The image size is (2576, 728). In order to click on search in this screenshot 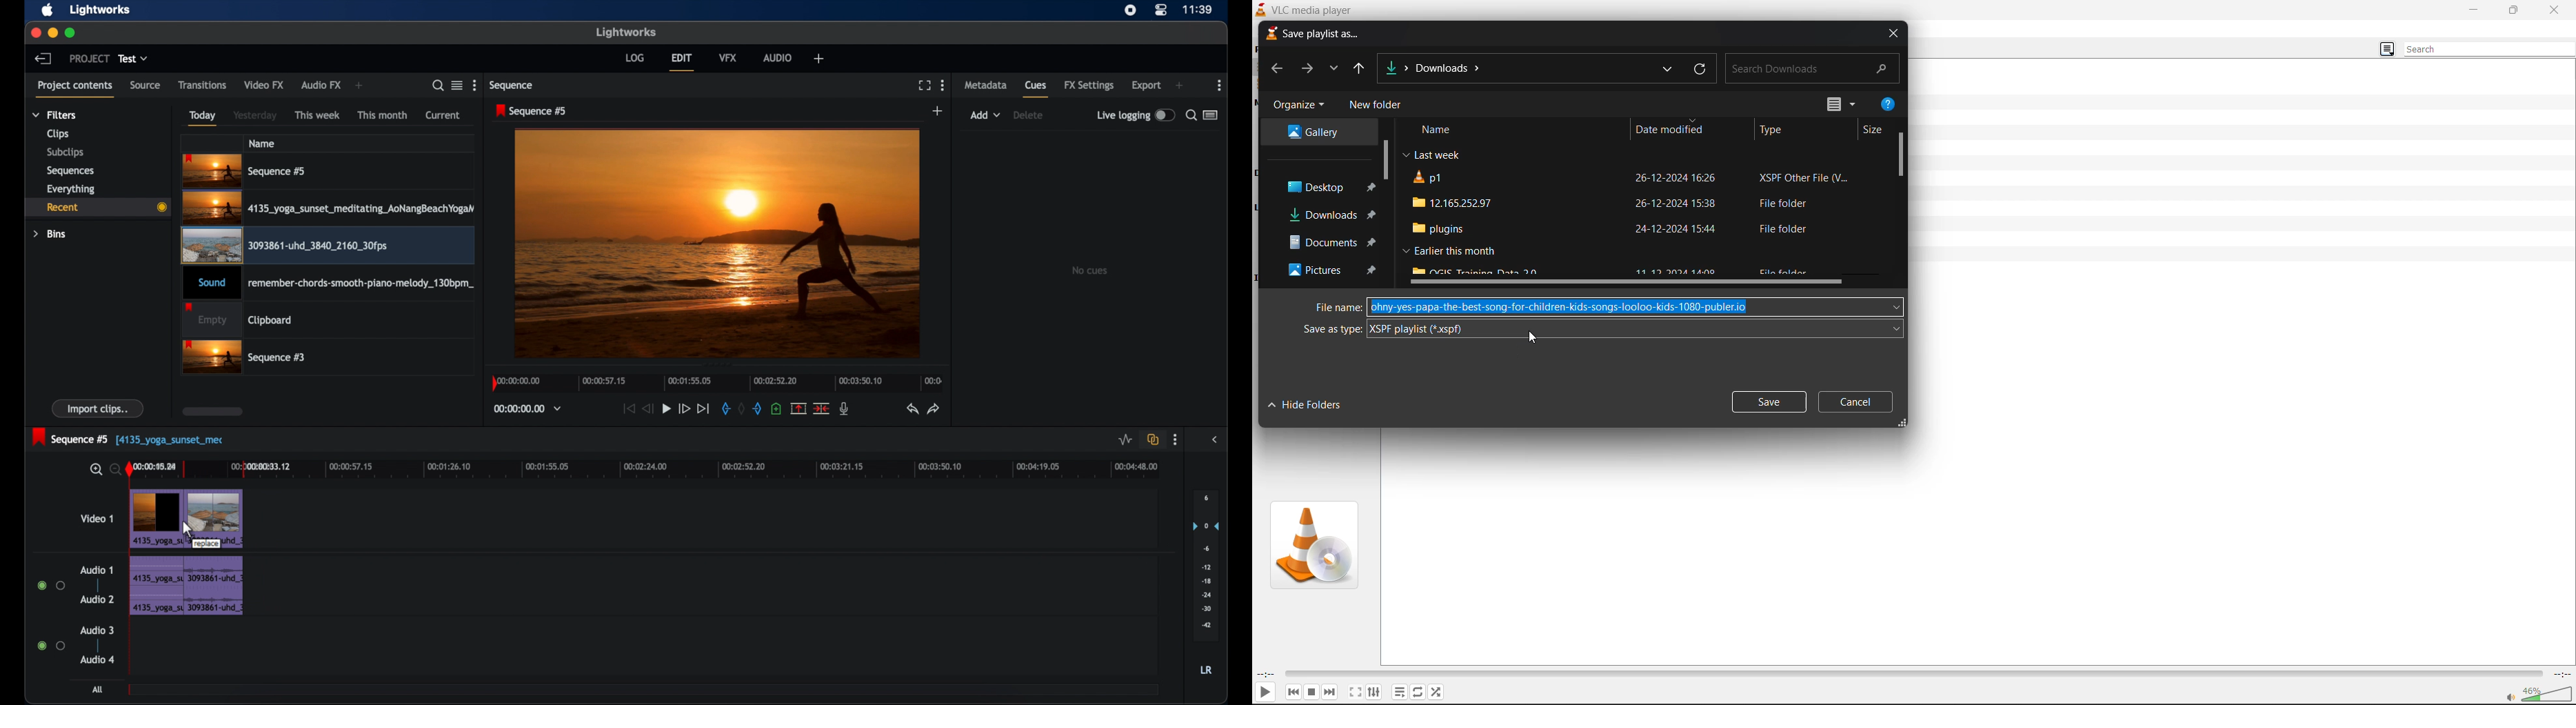, I will do `click(438, 86)`.